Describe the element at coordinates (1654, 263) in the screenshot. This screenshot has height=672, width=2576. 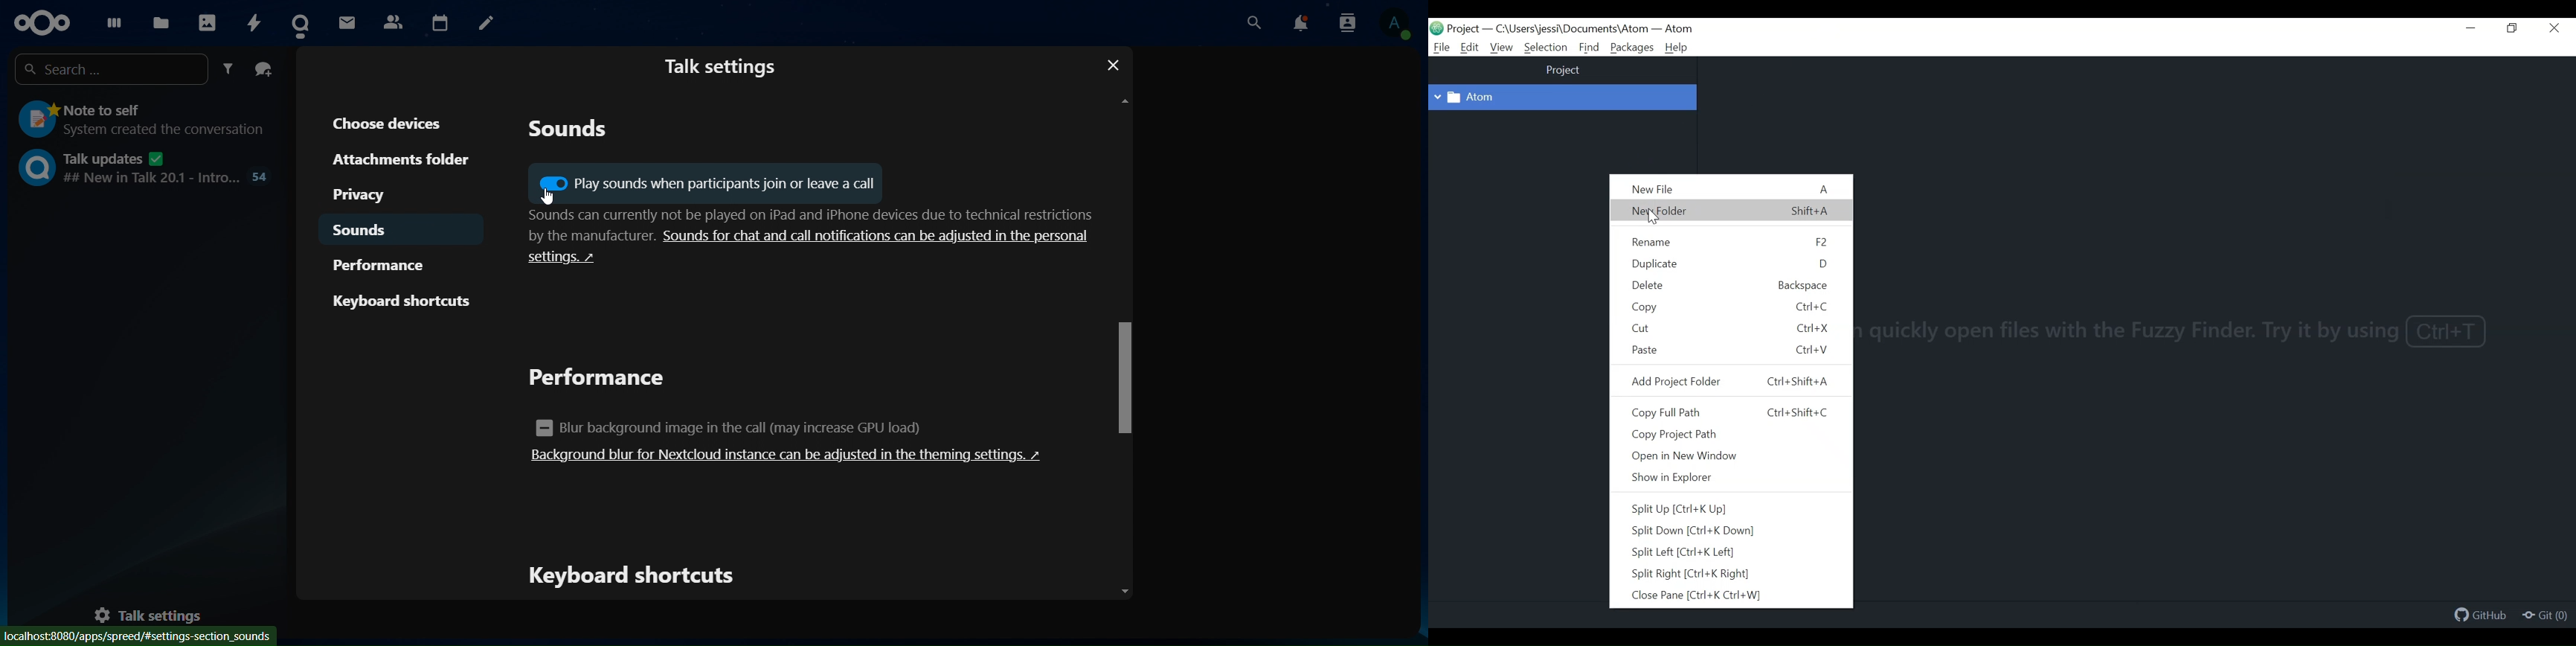
I see `Duplicate` at that location.